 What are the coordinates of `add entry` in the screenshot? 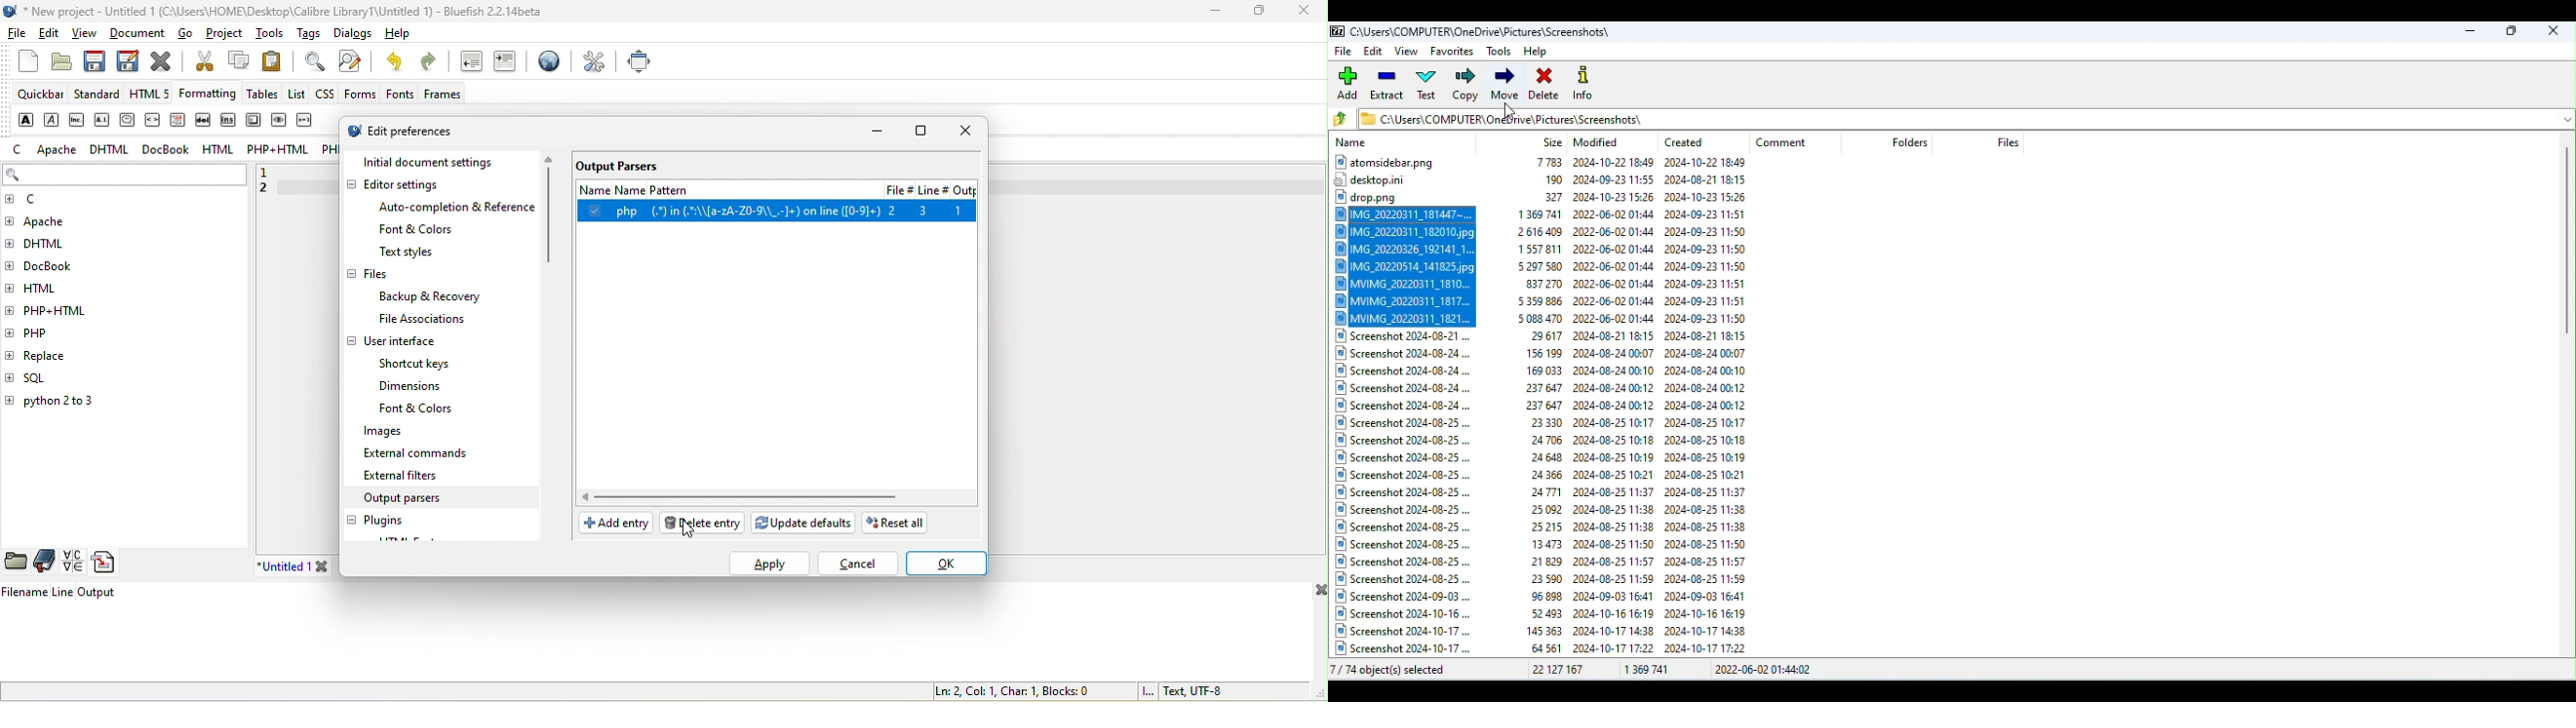 It's located at (615, 525).